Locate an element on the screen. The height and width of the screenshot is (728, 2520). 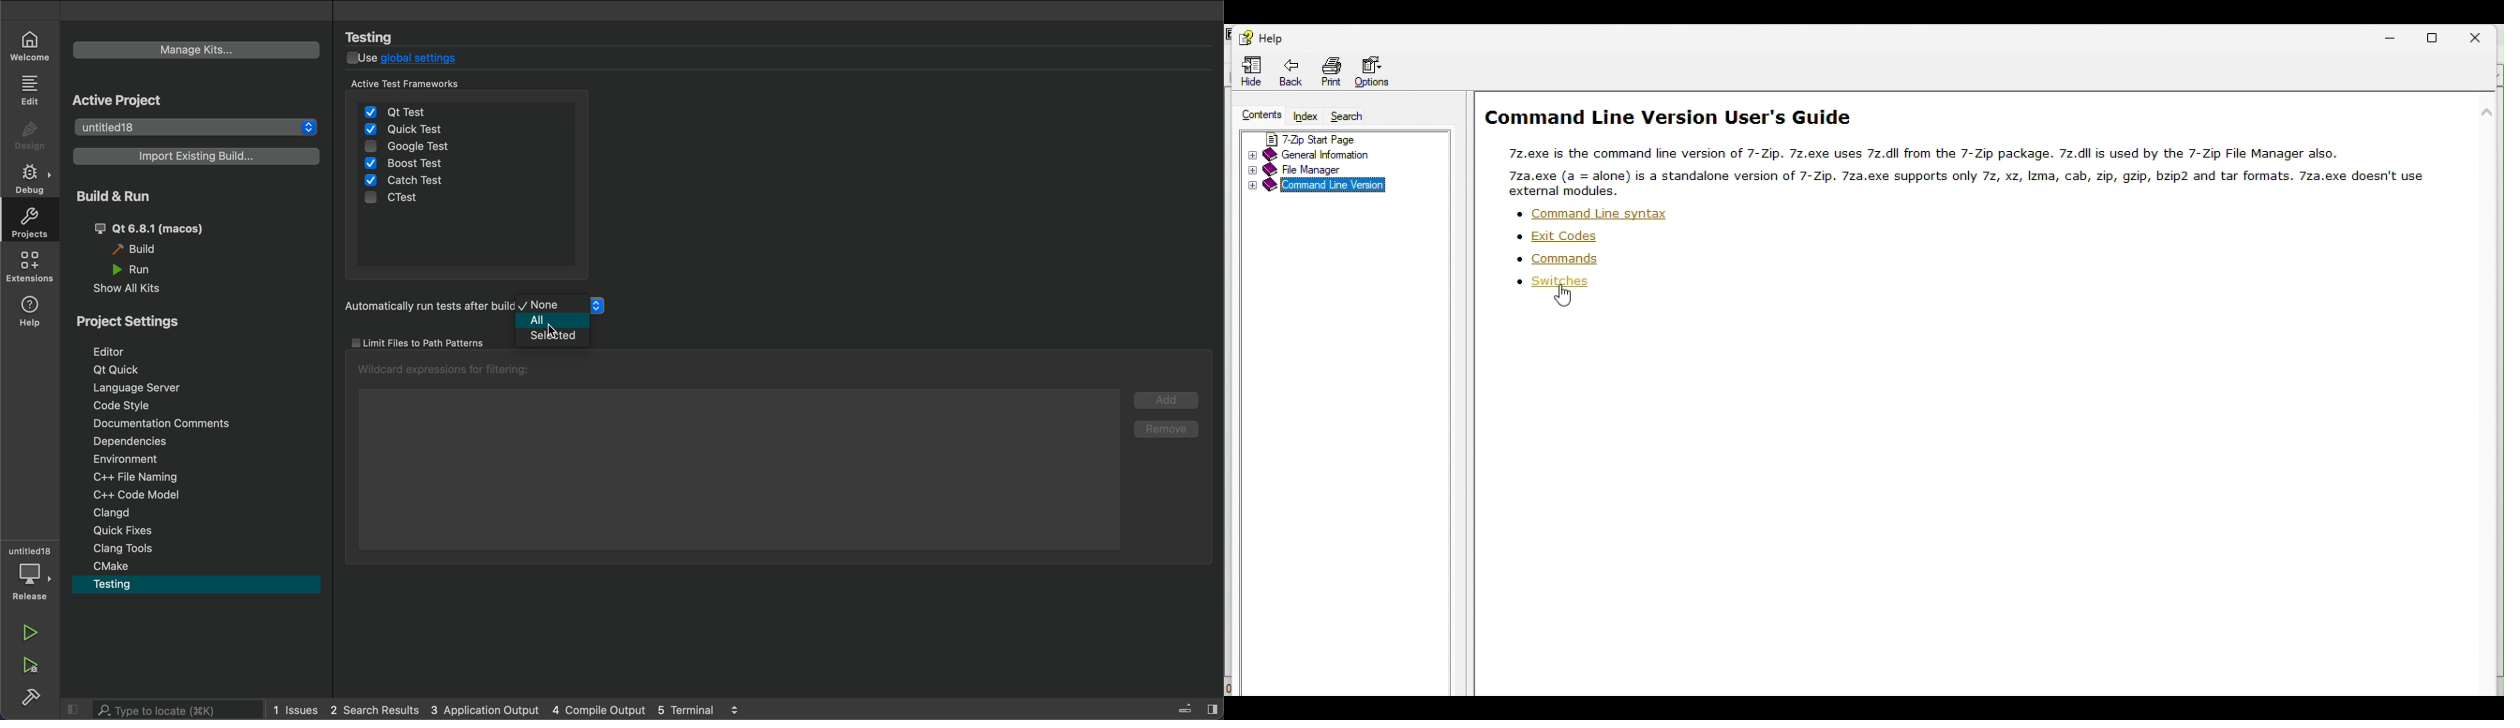
path list is located at coordinates (733, 458).